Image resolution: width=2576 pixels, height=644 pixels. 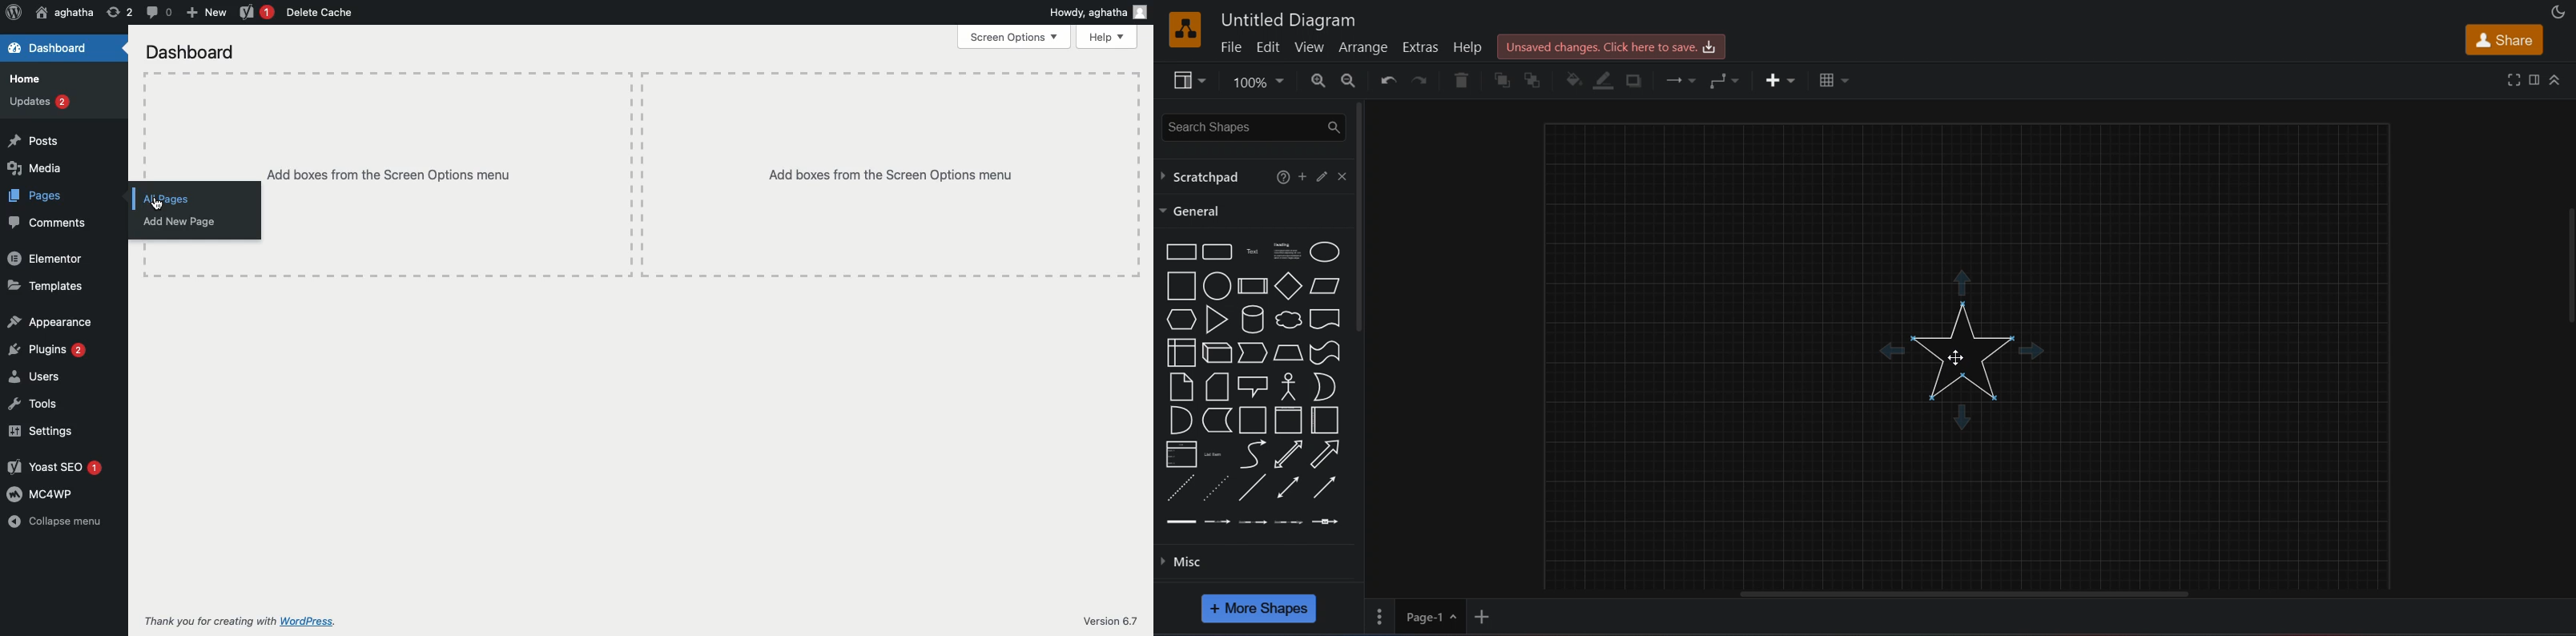 I want to click on view, so click(x=1186, y=80).